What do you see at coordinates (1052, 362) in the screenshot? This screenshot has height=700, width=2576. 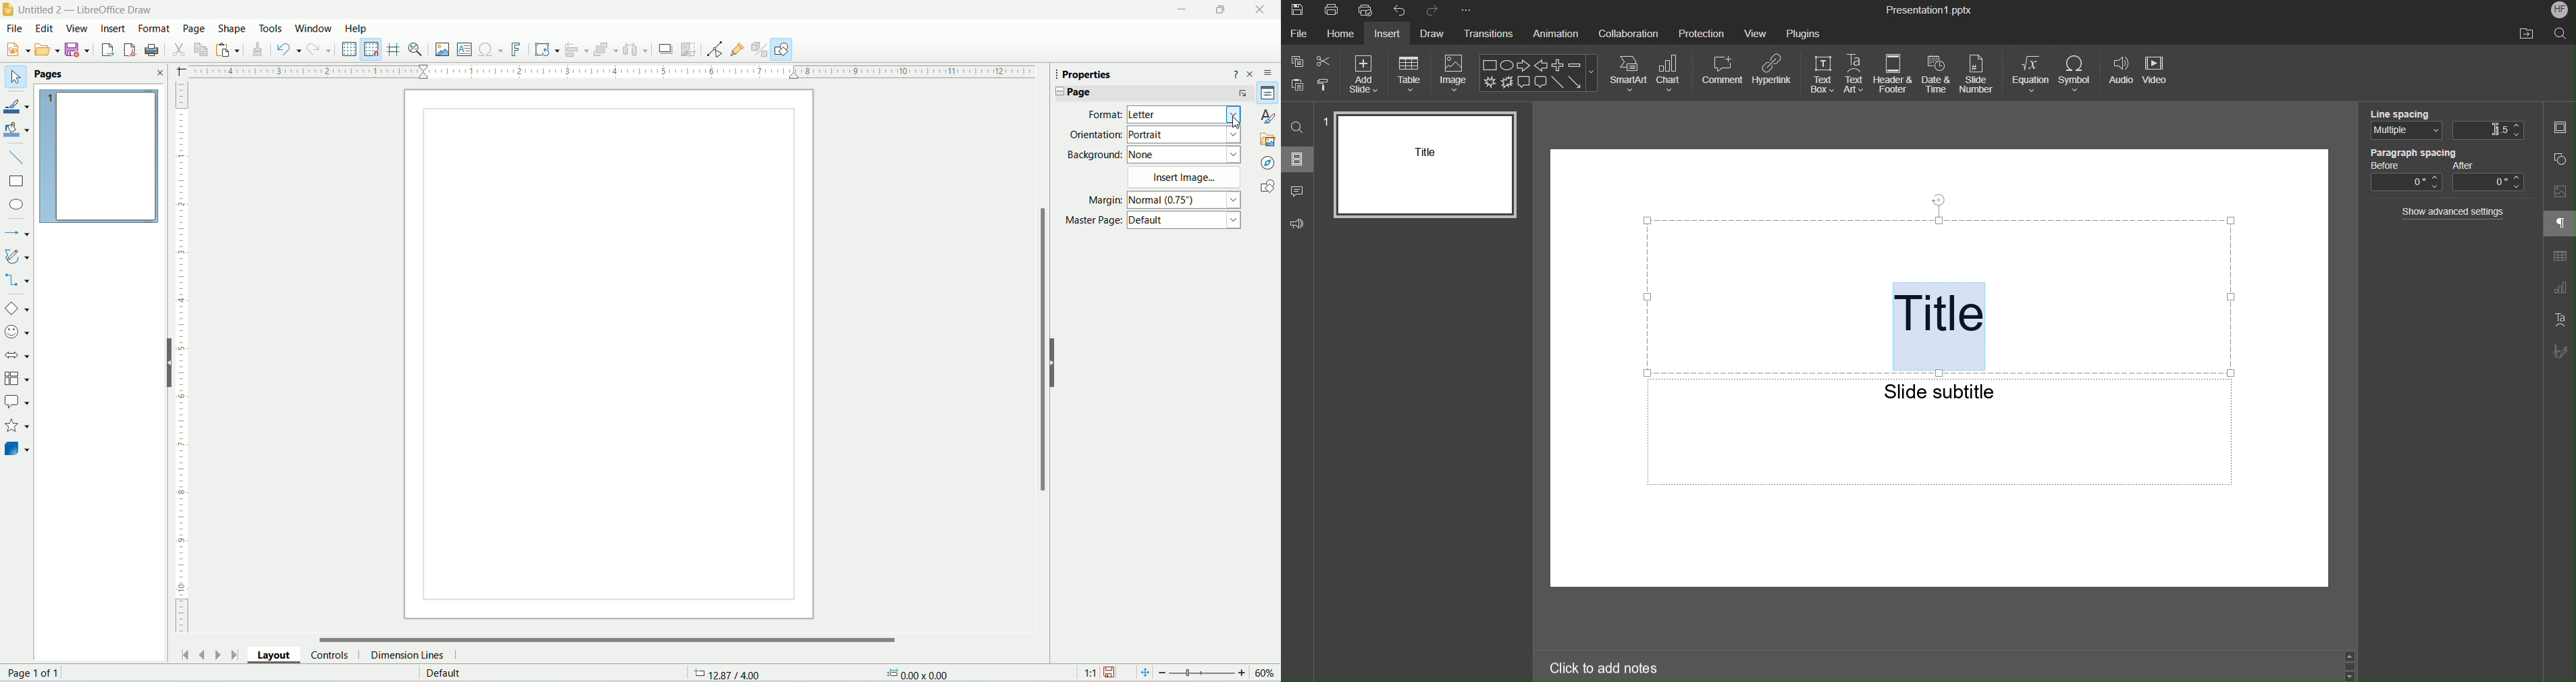 I see `hide` at bounding box center [1052, 362].